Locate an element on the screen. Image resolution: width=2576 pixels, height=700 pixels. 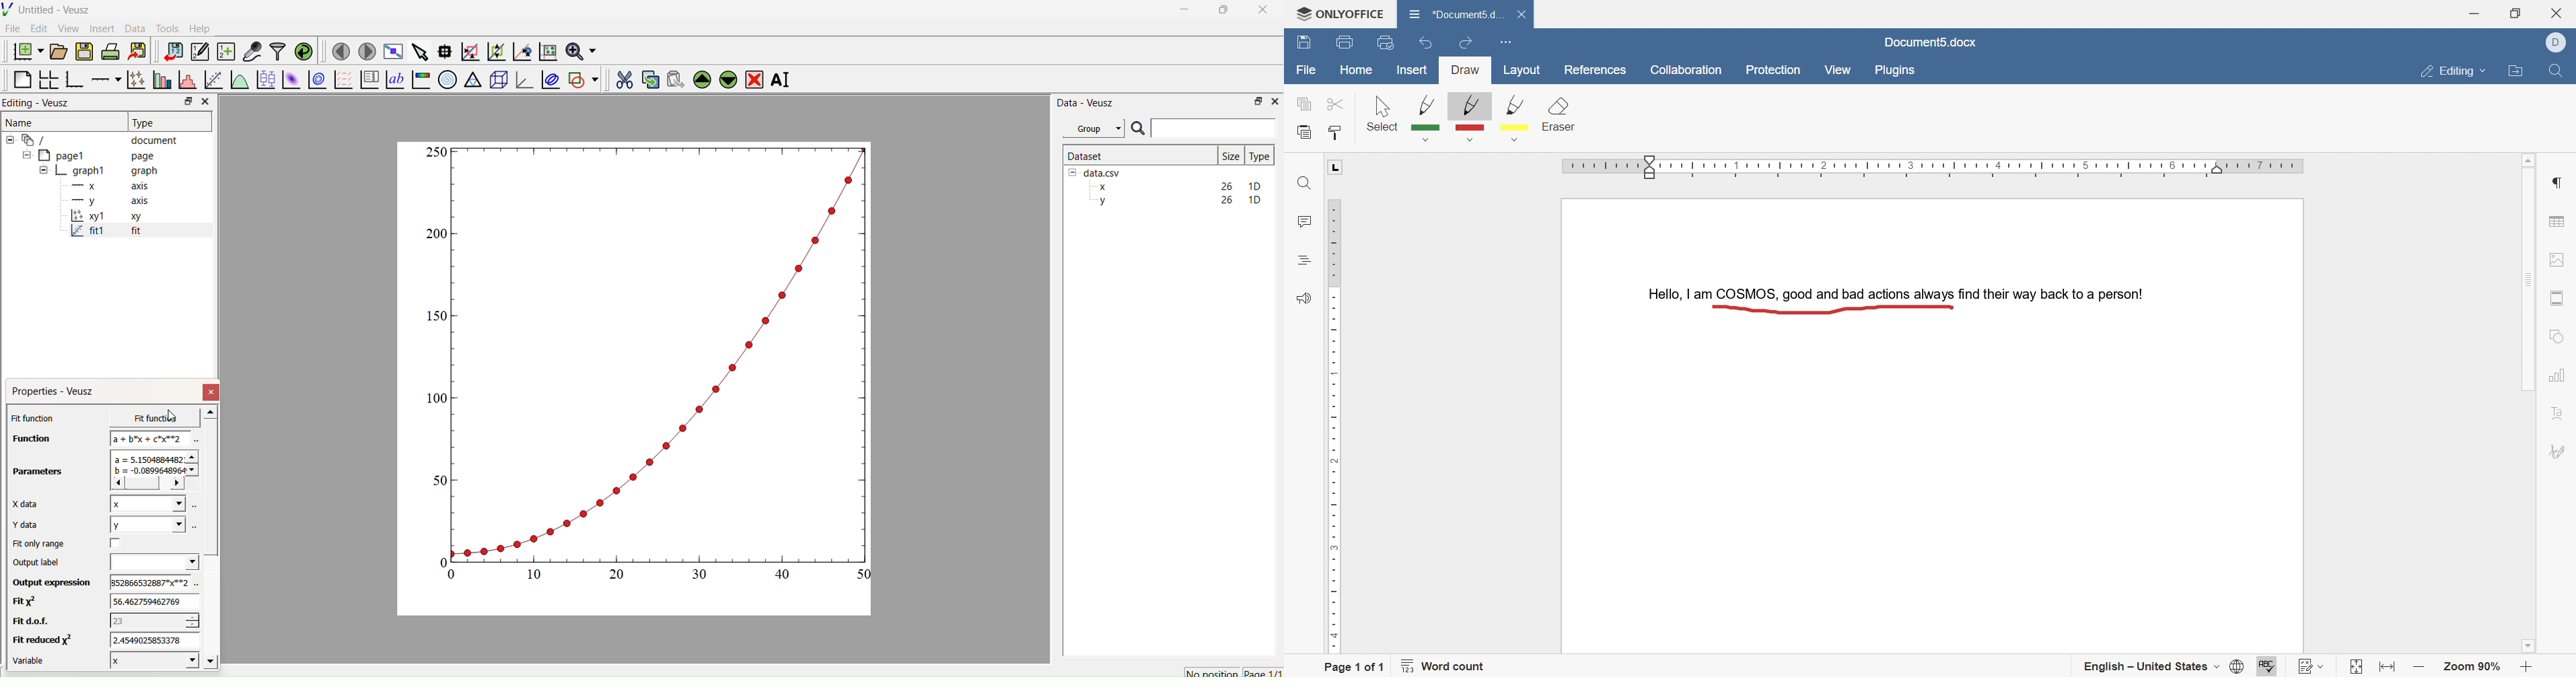
Image color bar is located at coordinates (419, 80).